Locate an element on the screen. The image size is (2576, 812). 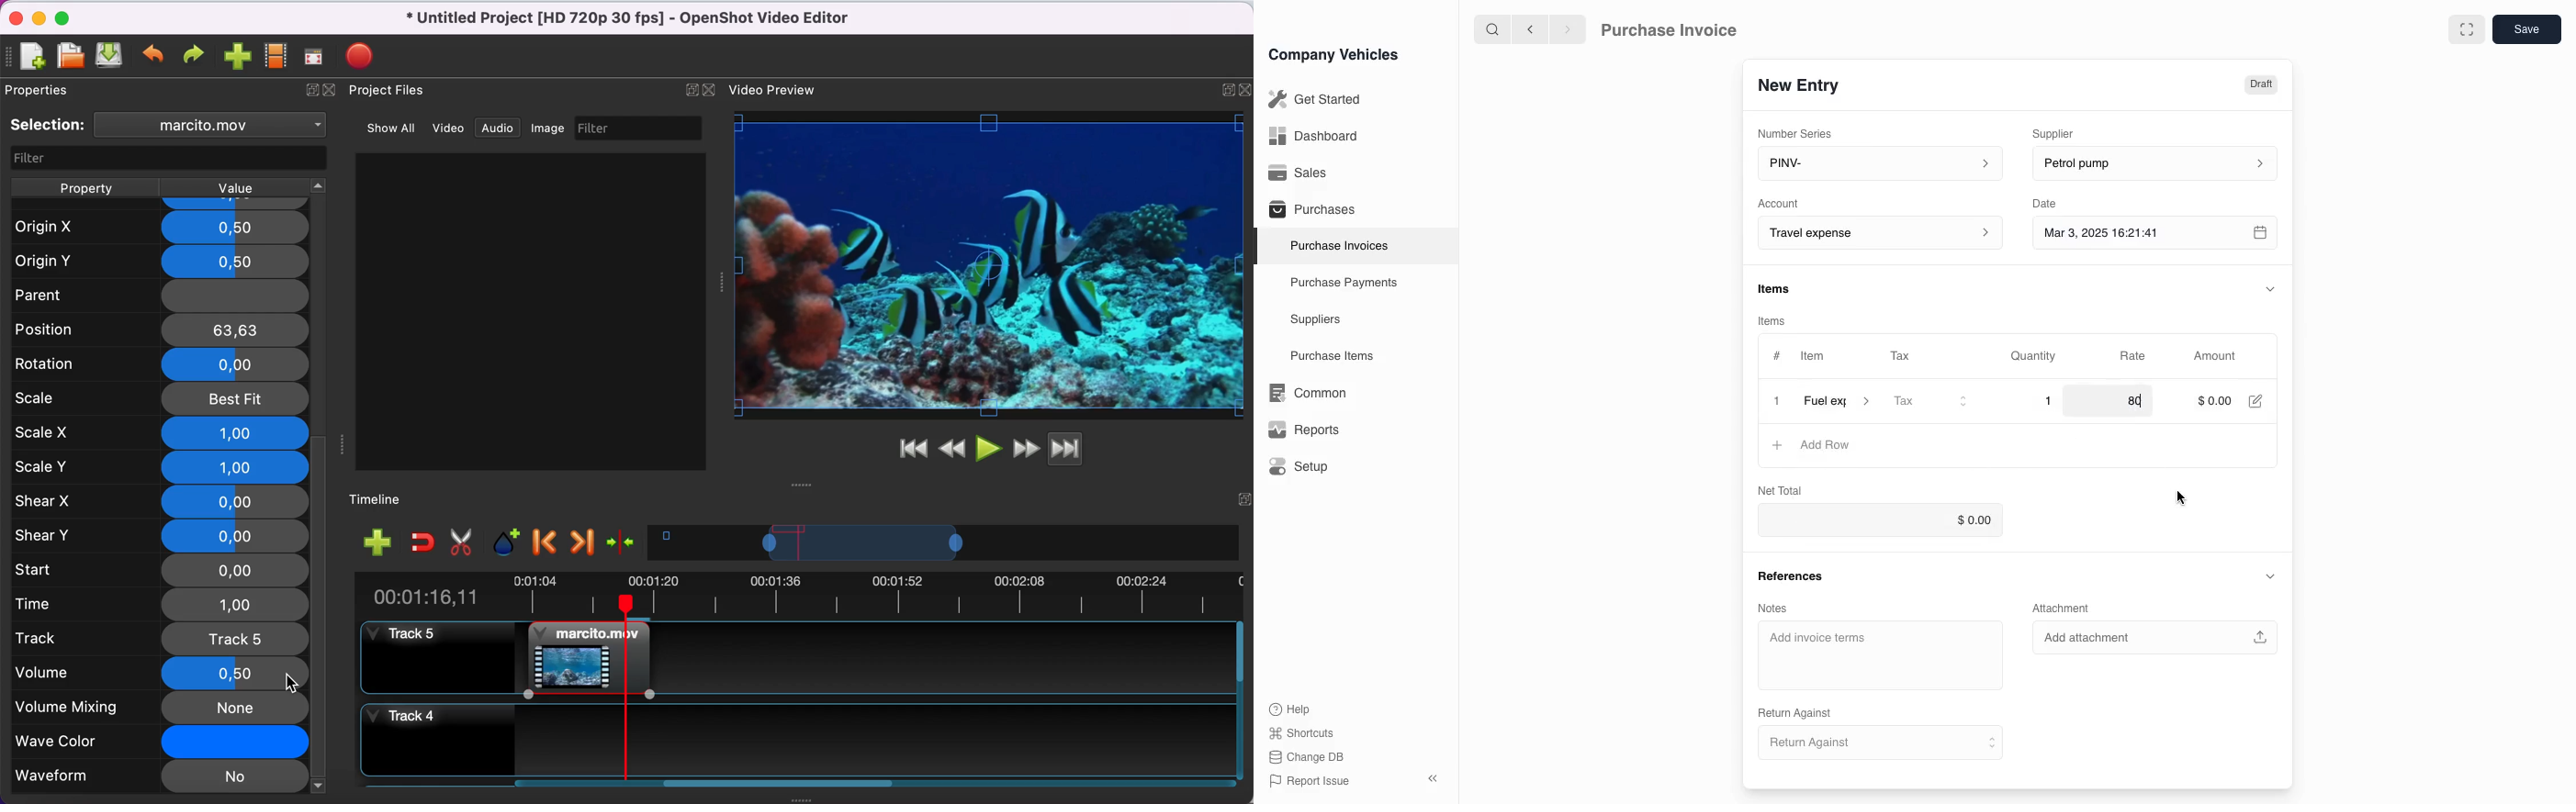
Dashboard is located at coordinates (1312, 136).